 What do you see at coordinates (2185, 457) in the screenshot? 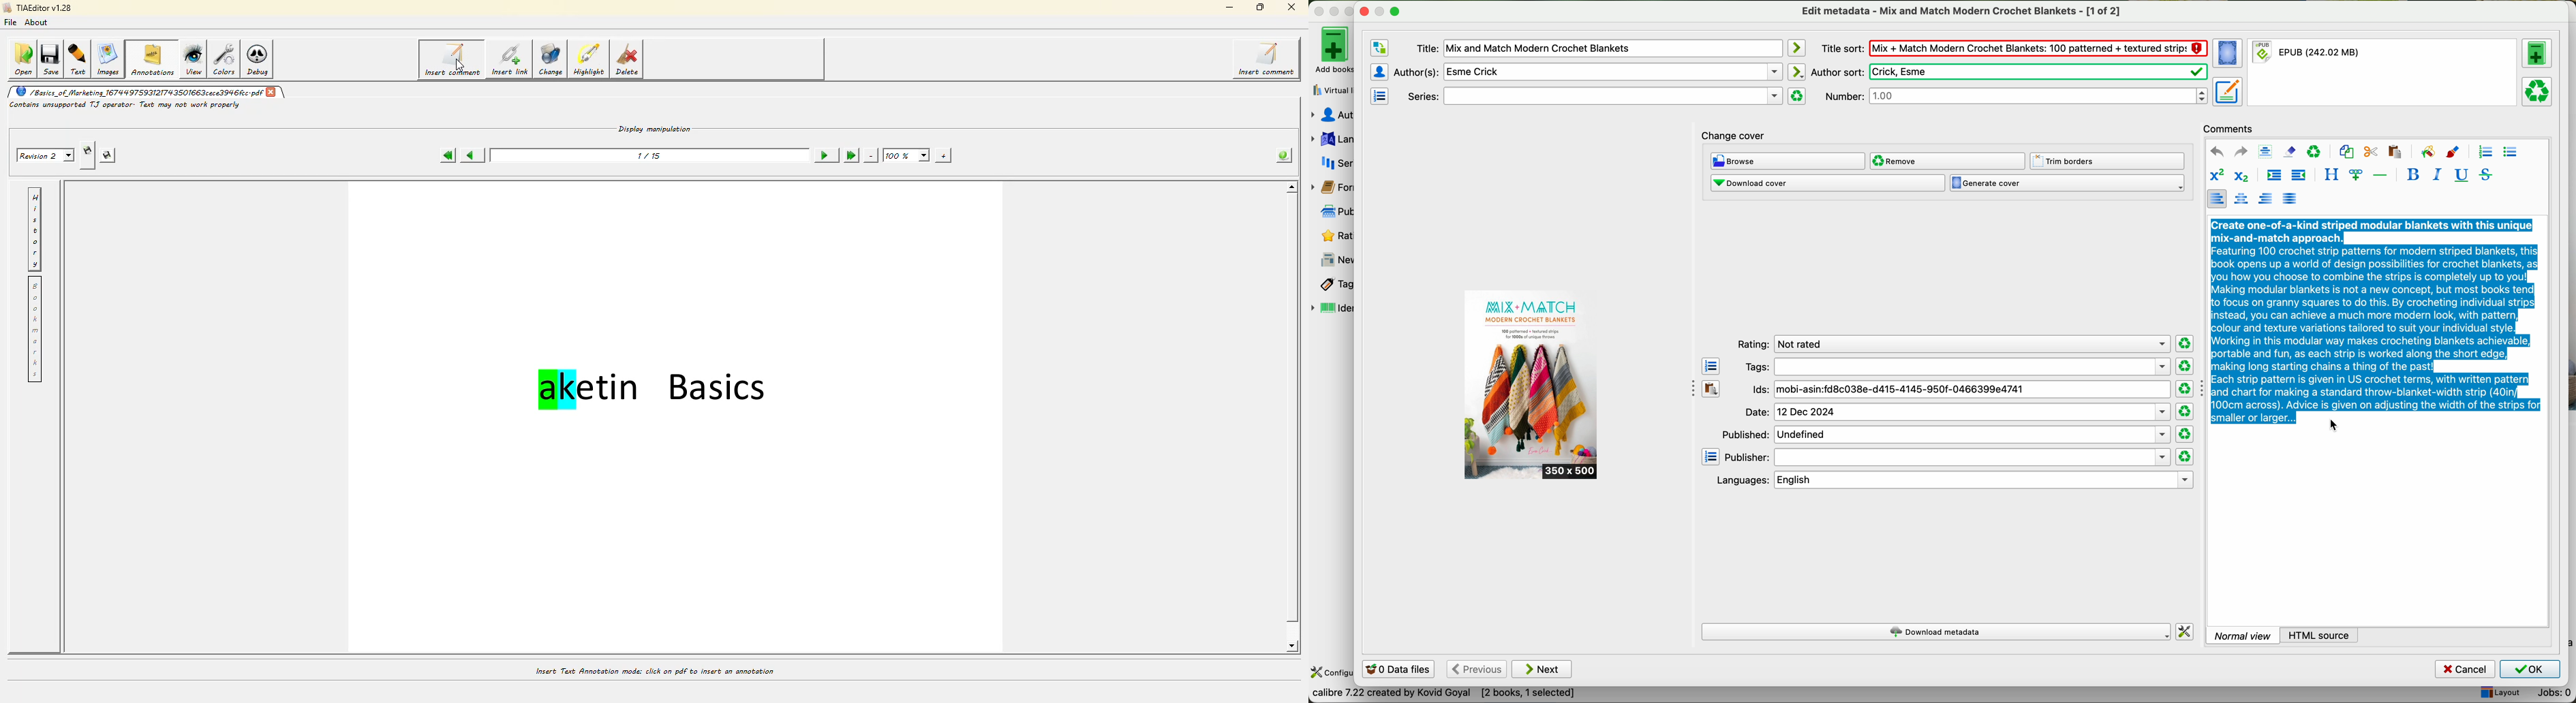
I see `clear rating` at bounding box center [2185, 457].